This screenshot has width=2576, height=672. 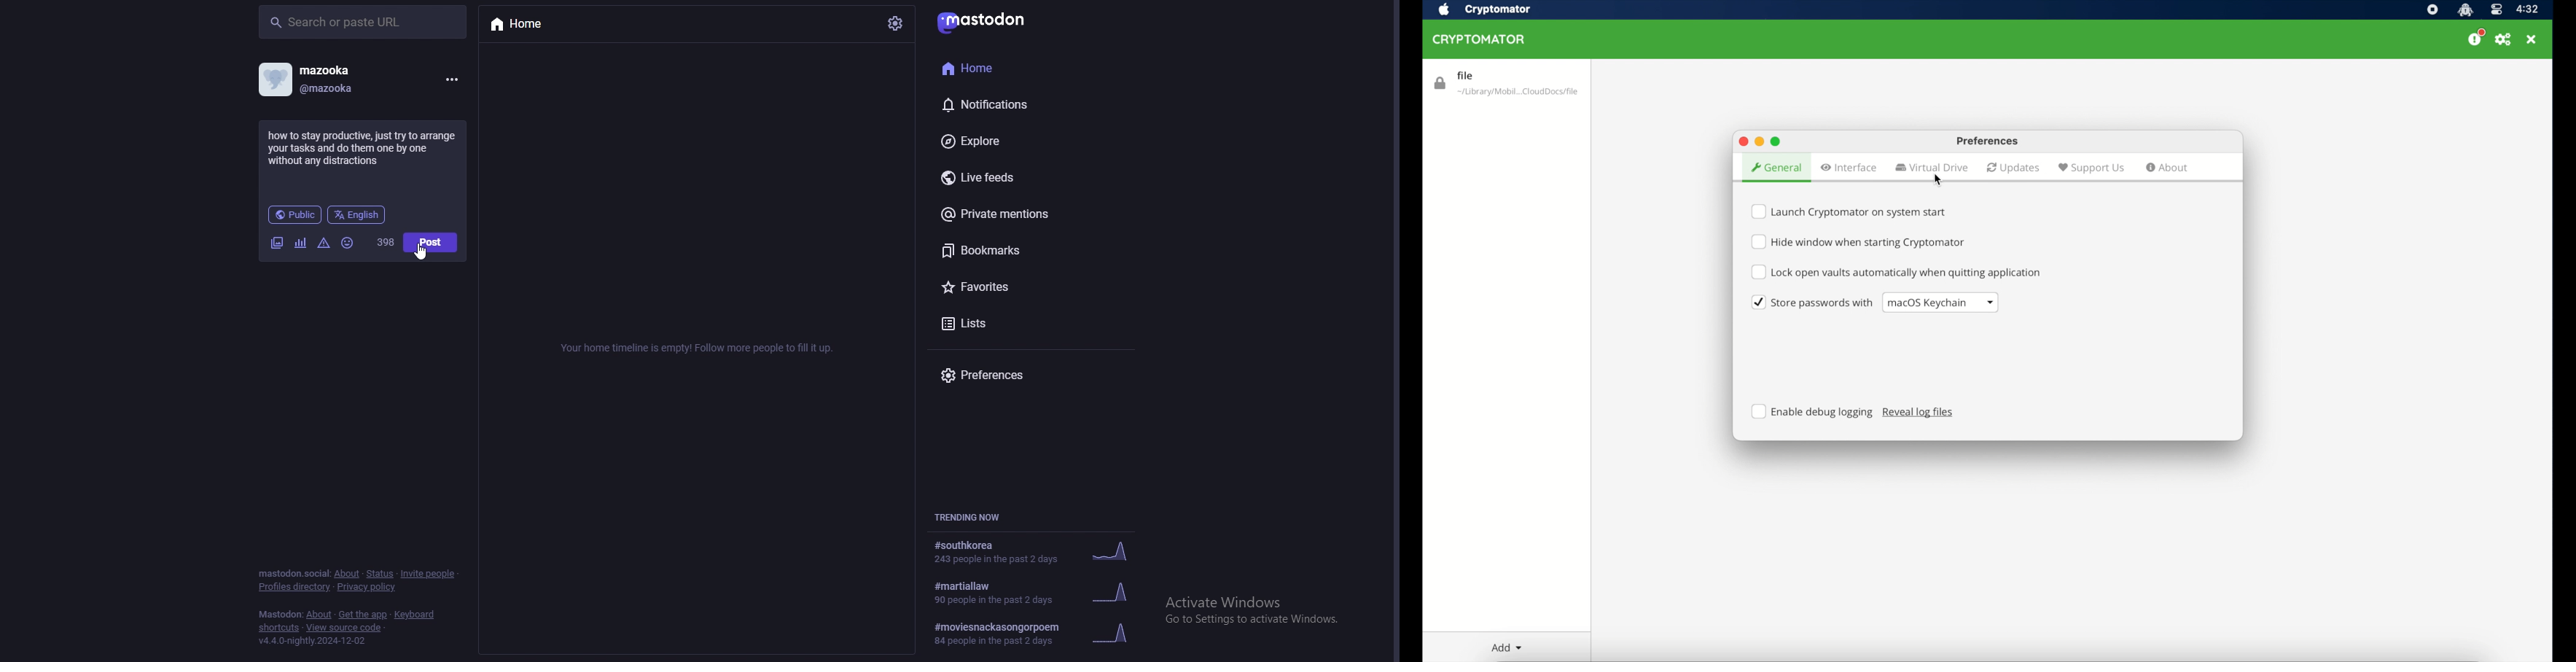 What do you see at coordinates (363, 615) in the screenshot?
I see `get the app` at bounding box center [363, 615].